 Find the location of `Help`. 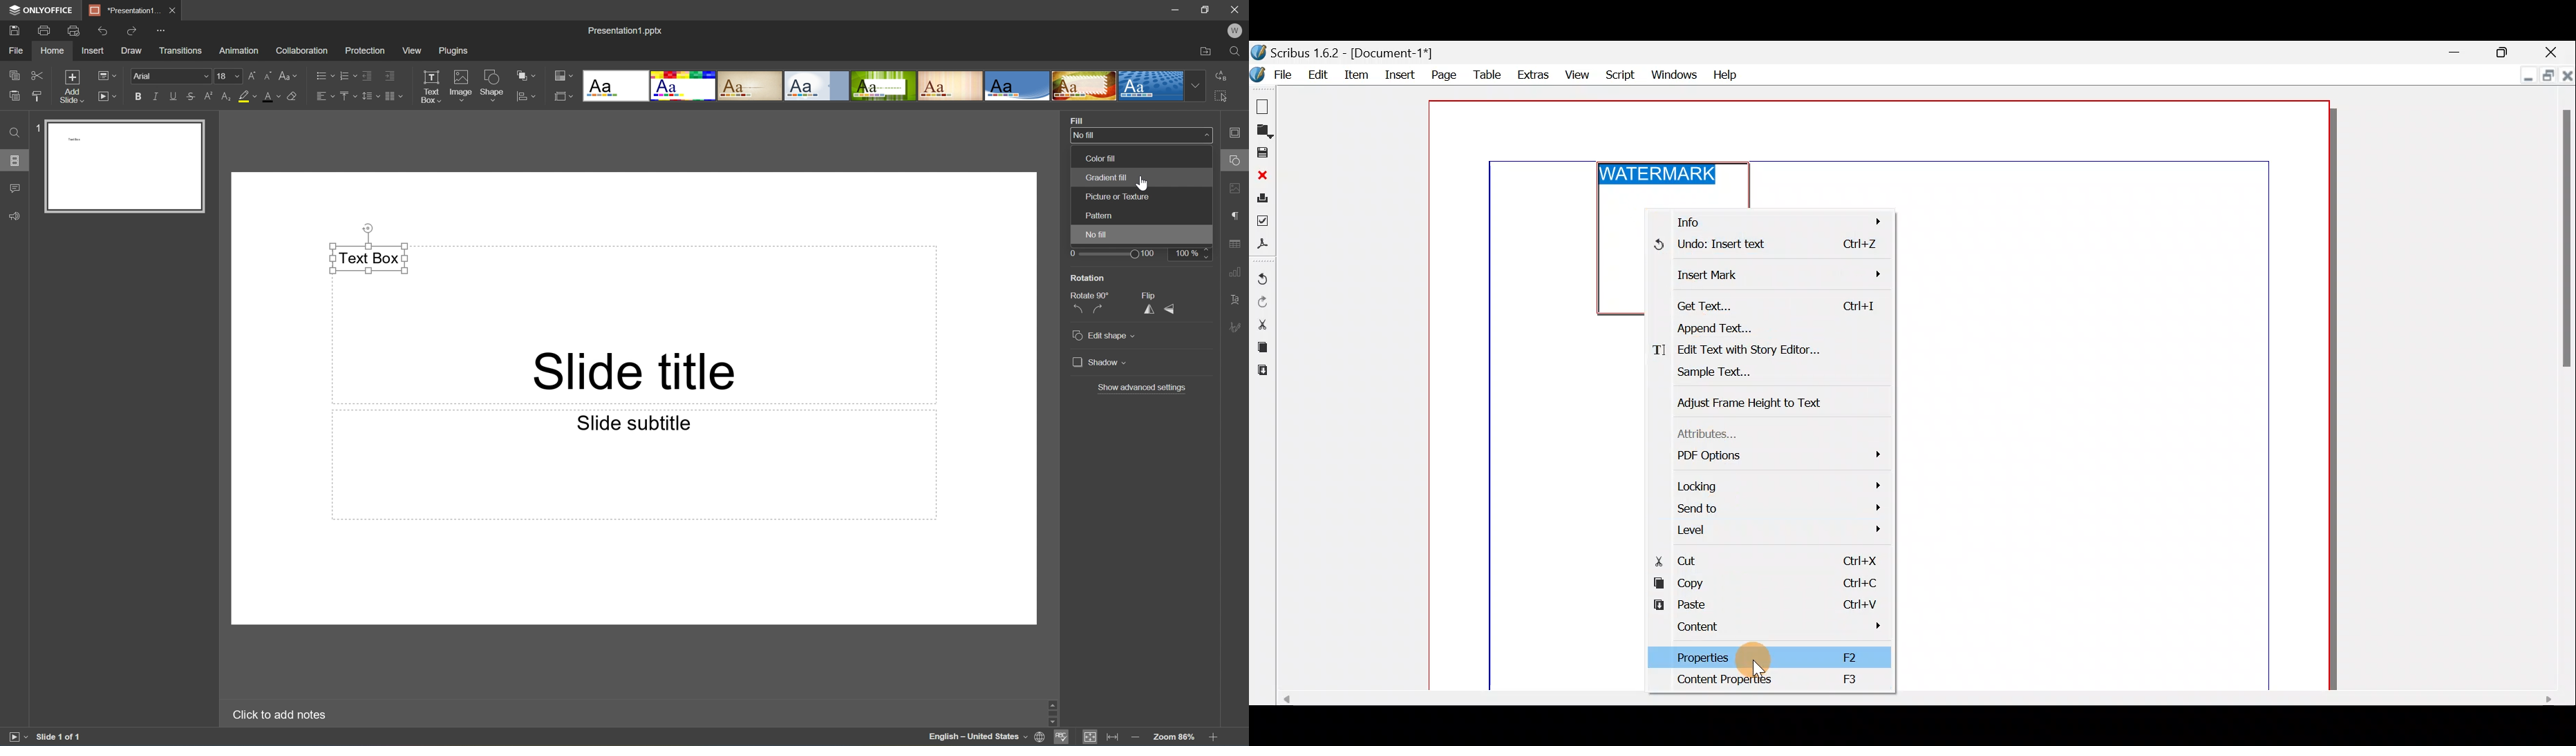

Help is located at coordinates (1724, 73).